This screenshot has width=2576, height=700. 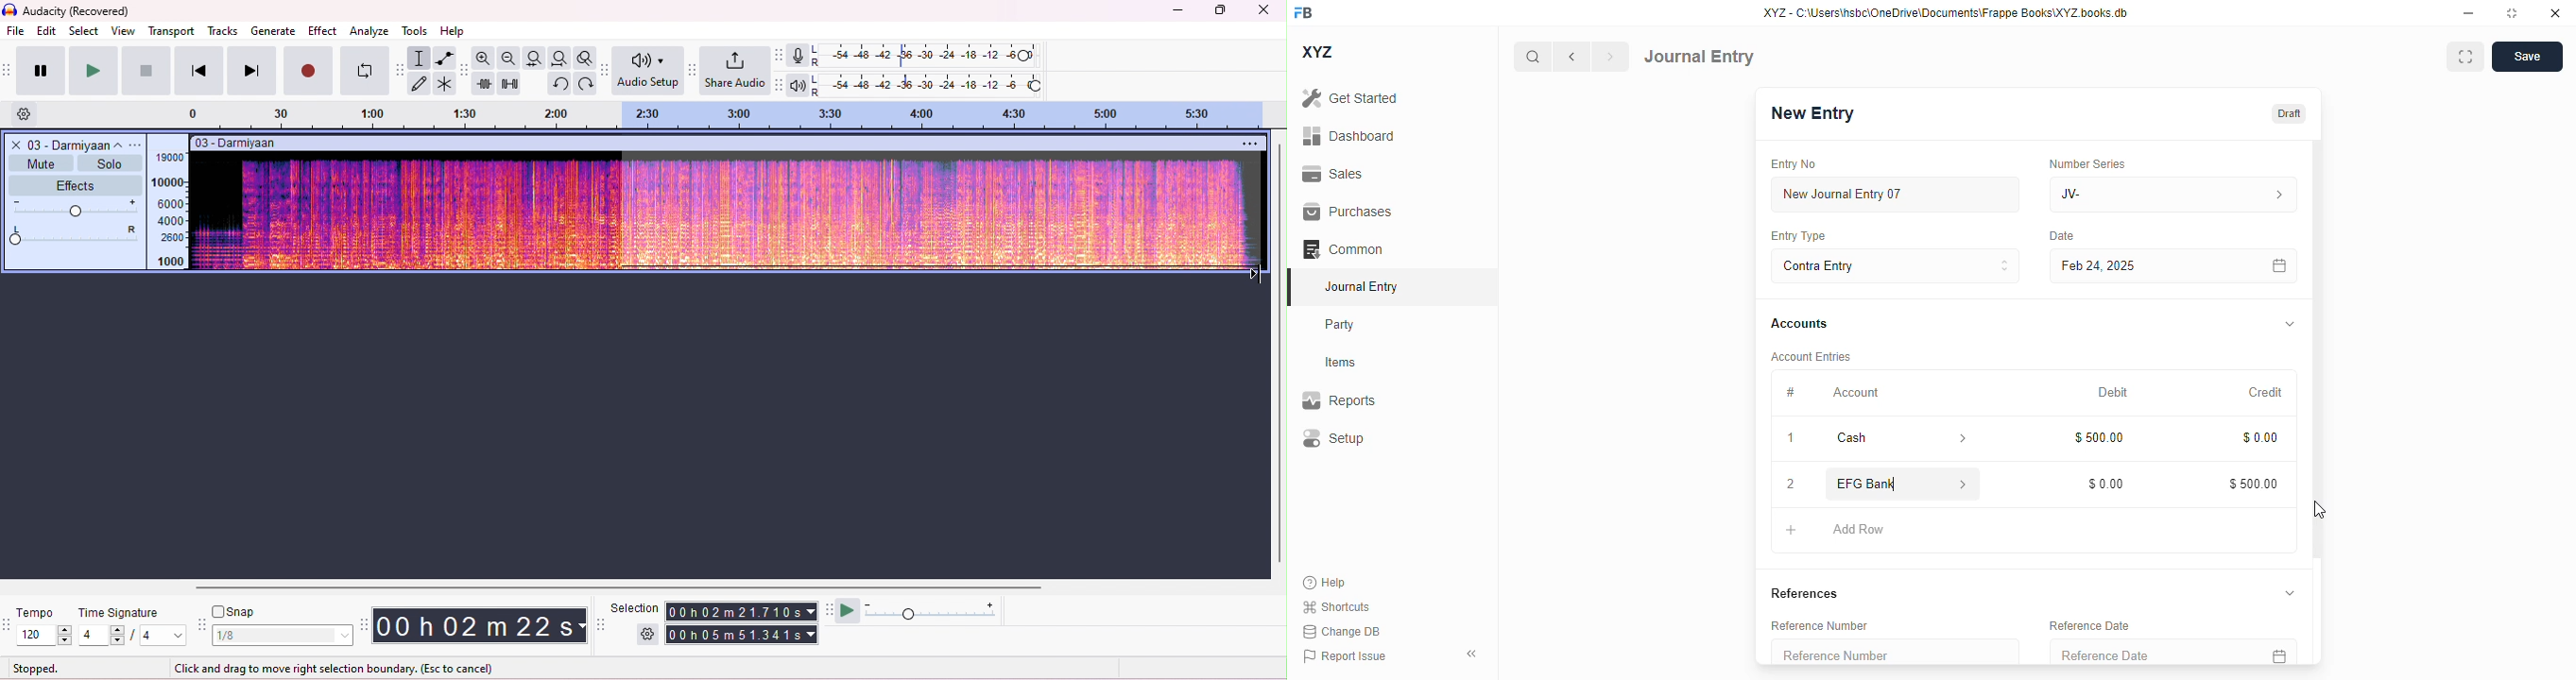 I want to click on playback speed, so click(x=934, y=611).